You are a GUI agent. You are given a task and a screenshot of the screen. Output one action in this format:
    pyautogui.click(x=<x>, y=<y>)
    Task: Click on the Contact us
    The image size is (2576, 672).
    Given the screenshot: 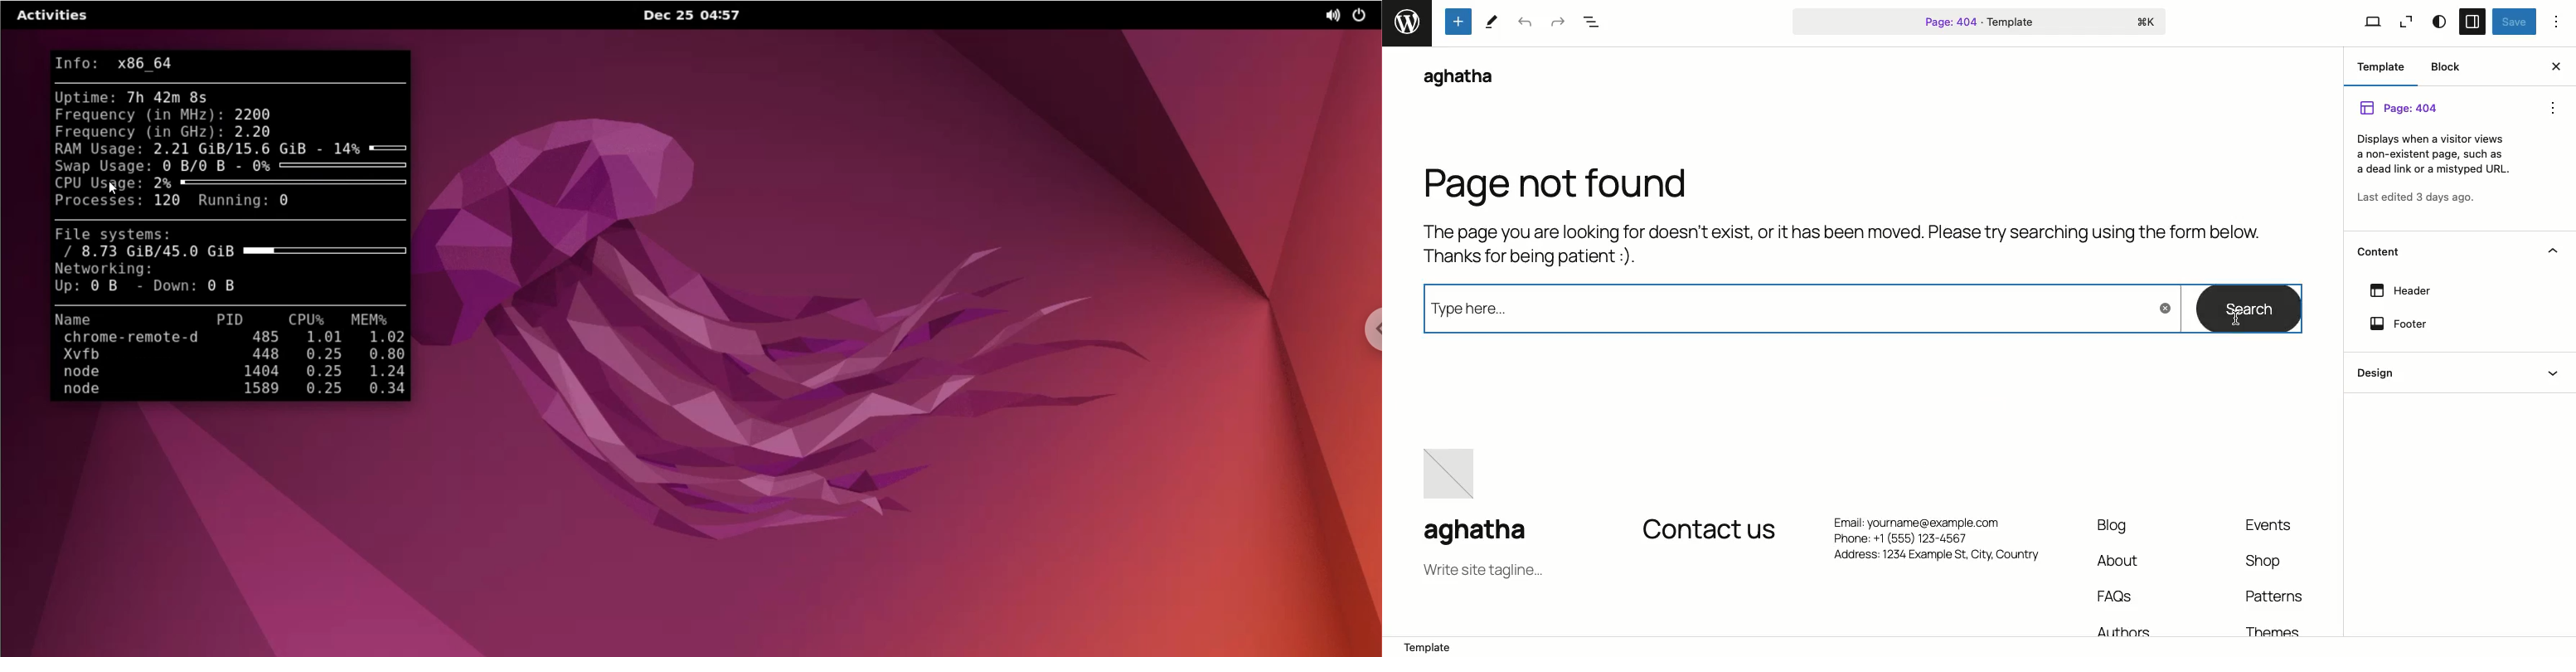 What is the action you would take?
    pyautogui.click(x=1709, y=531)
    